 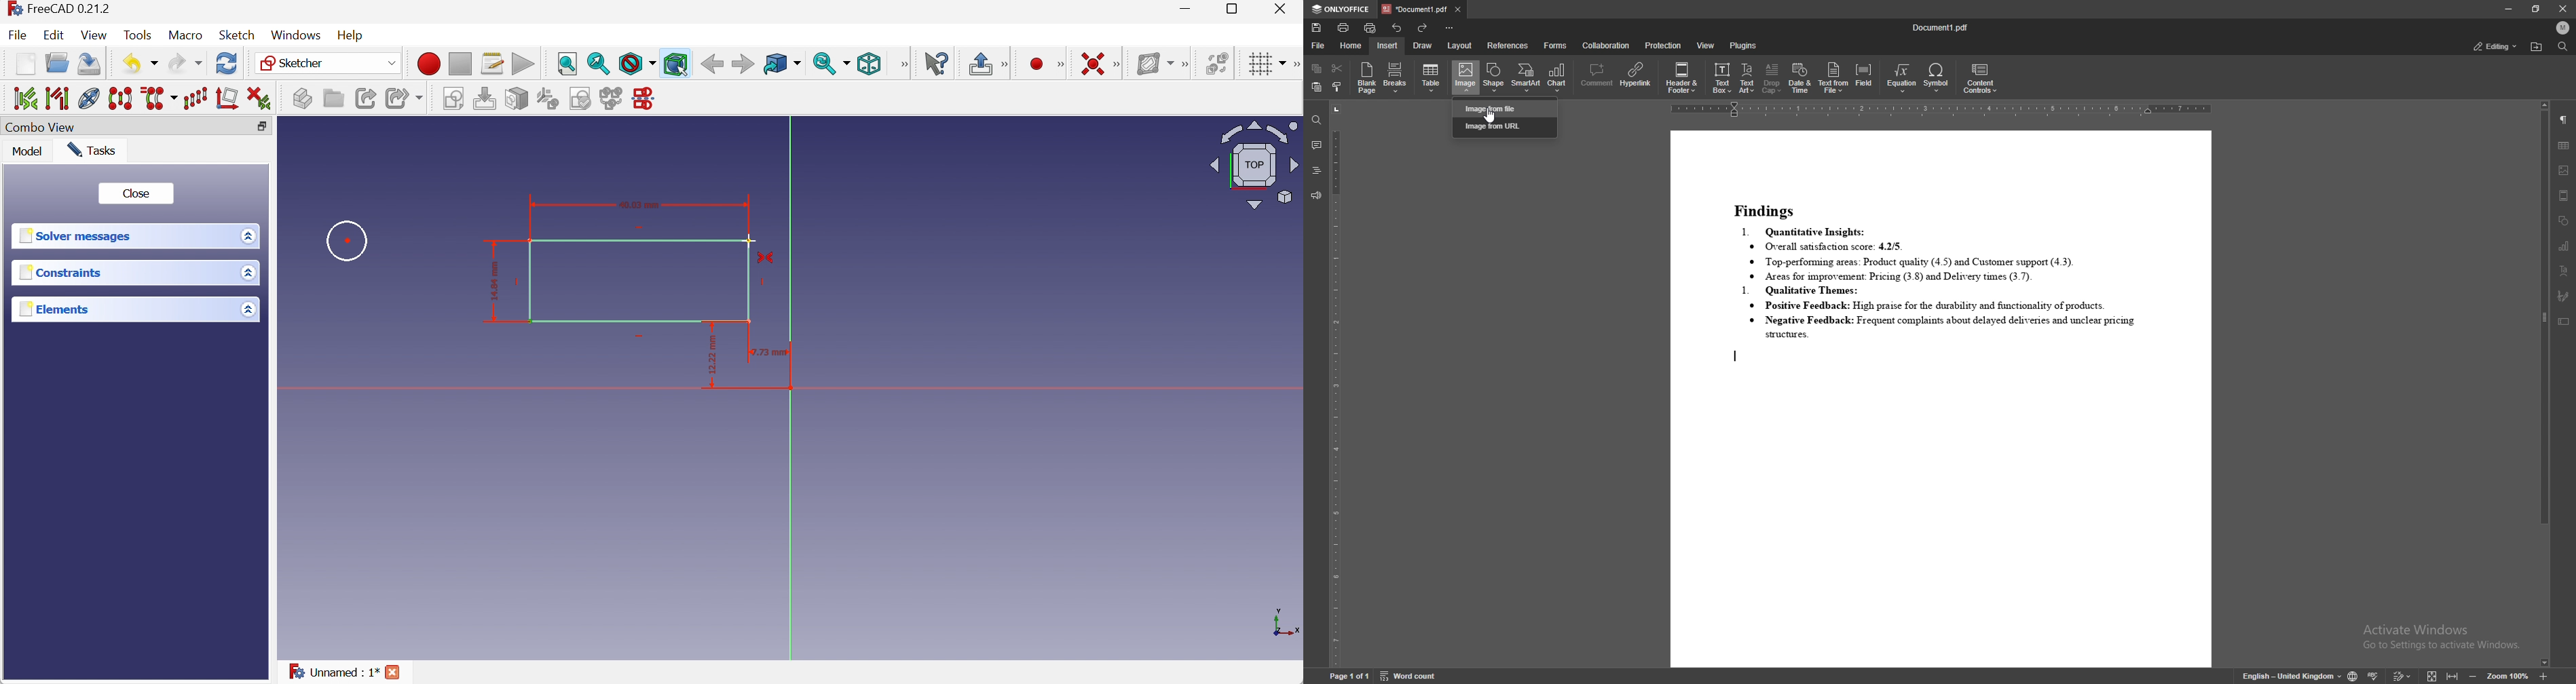 I want to click on constrain symmetrical, so click(x=768, y=261).